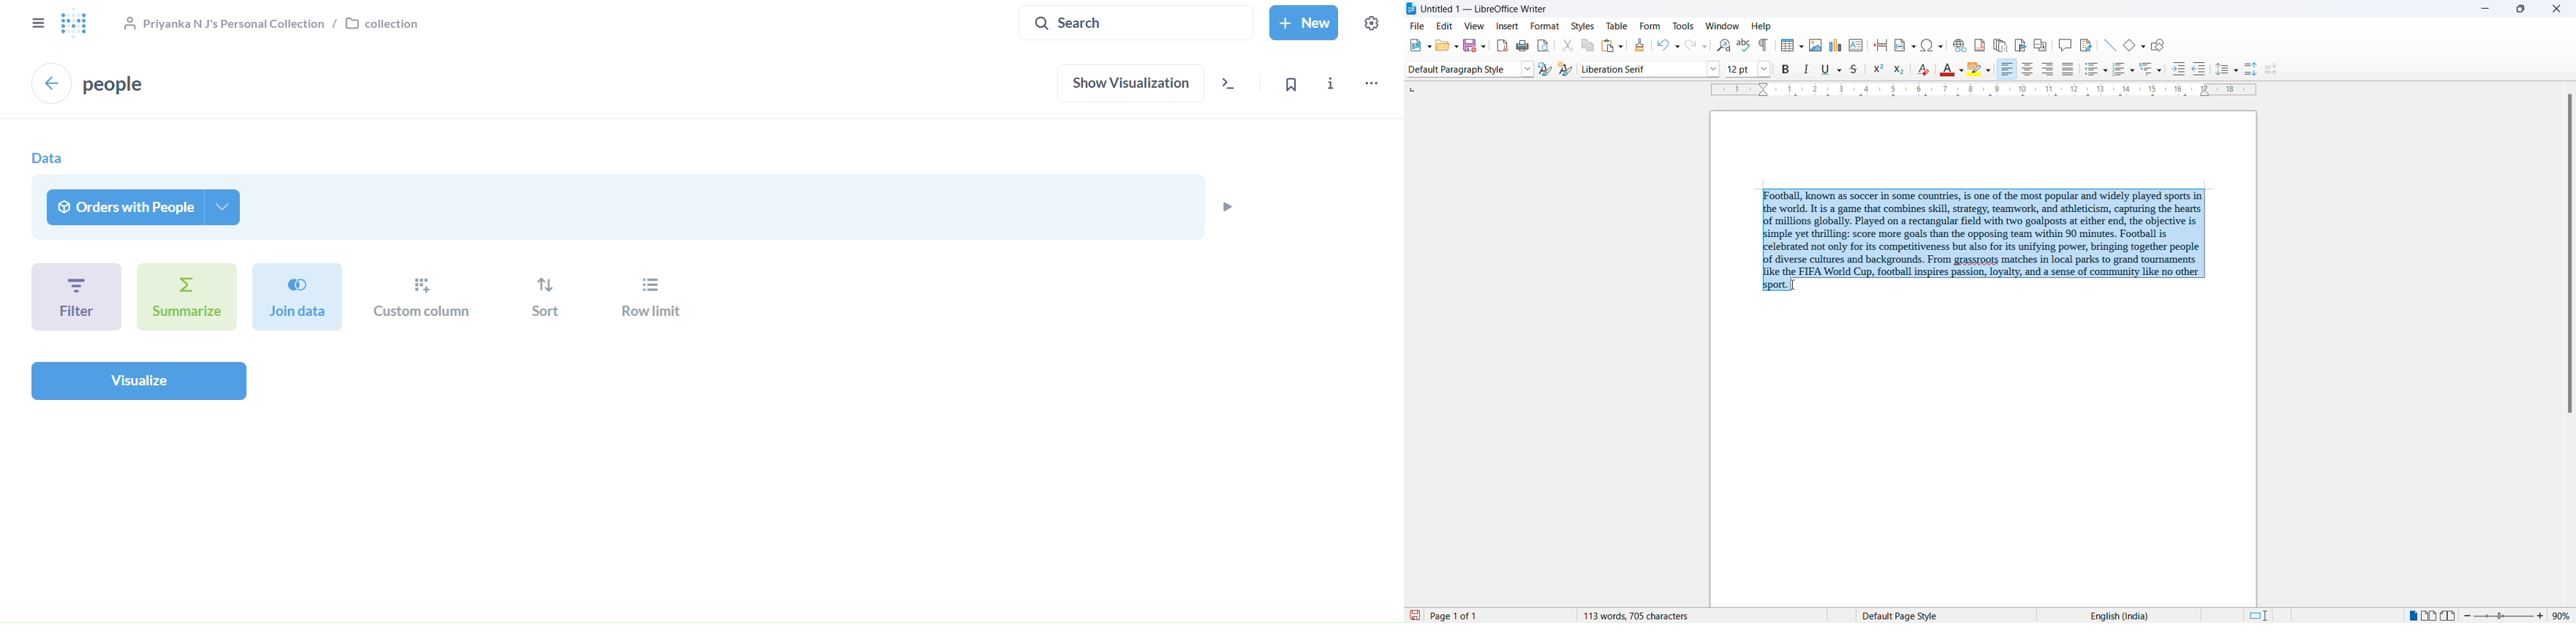  I want to click on justified, so click(2068, 69).